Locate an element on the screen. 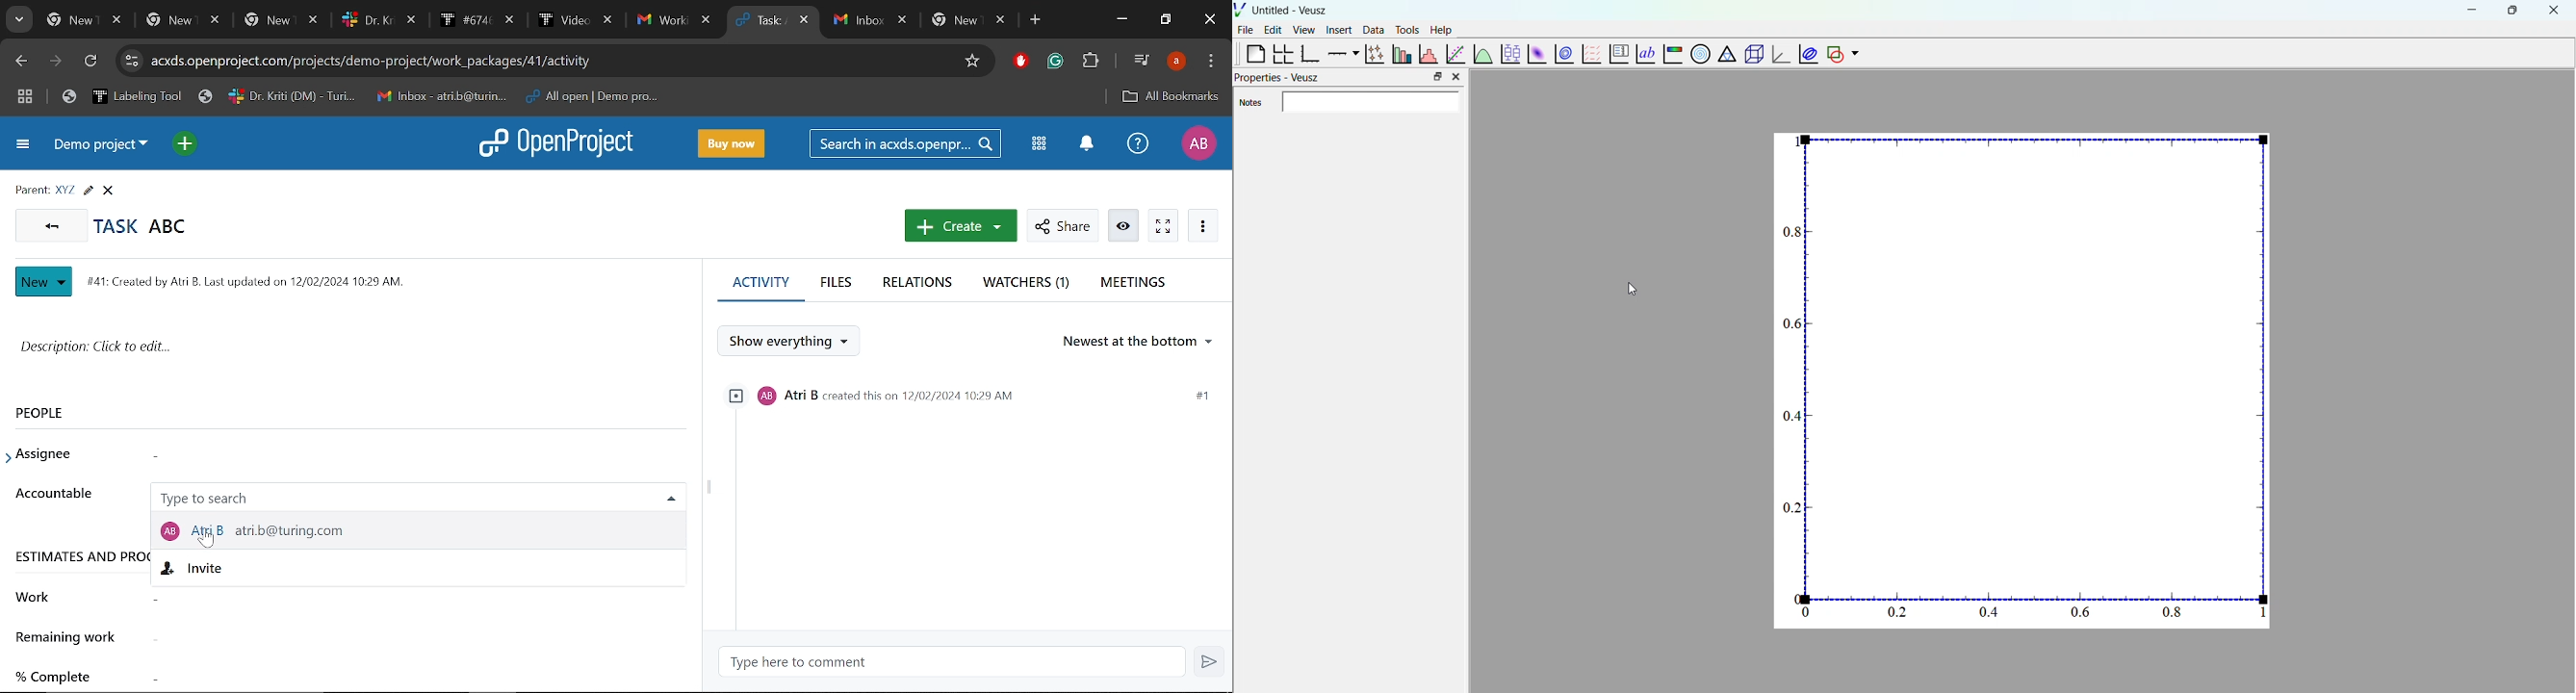 The width and height of the screenshot is (2576, 700). 141: Created by Ai B. Last updated on 12/02/2024 1029 AM. is located at coordinates (255, 279).